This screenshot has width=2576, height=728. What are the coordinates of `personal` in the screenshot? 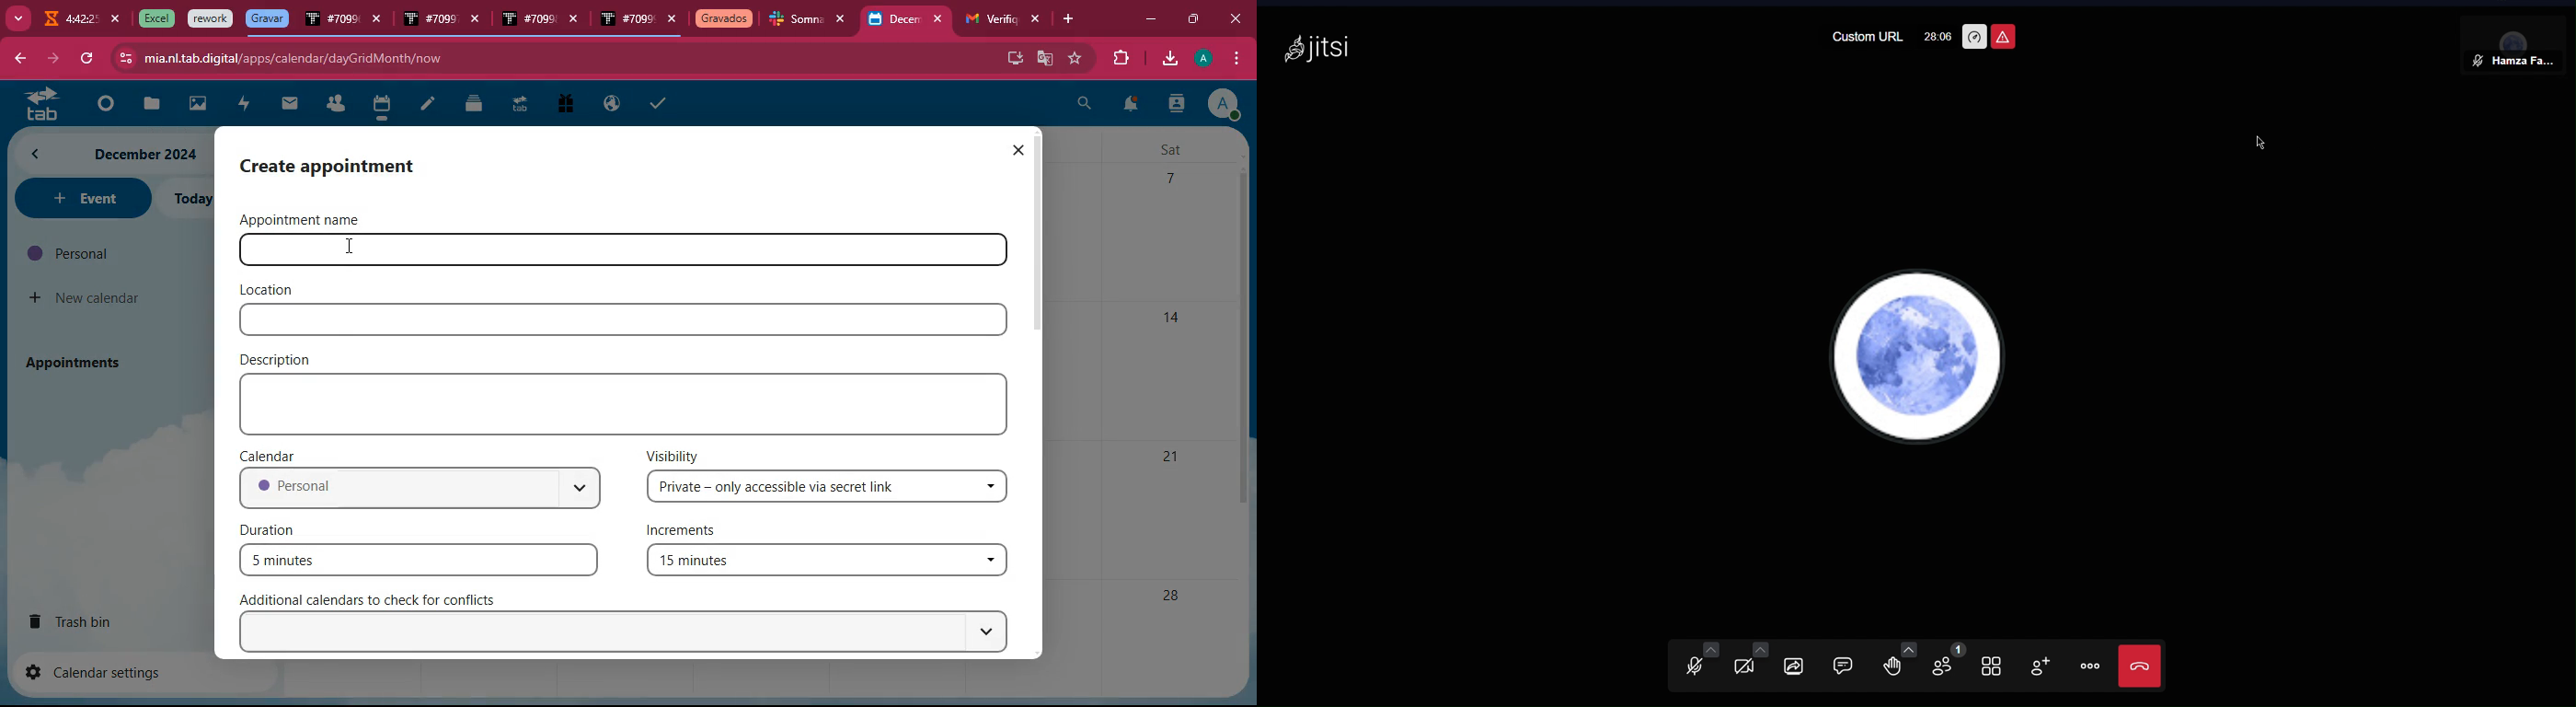 It's located at (107, 253).